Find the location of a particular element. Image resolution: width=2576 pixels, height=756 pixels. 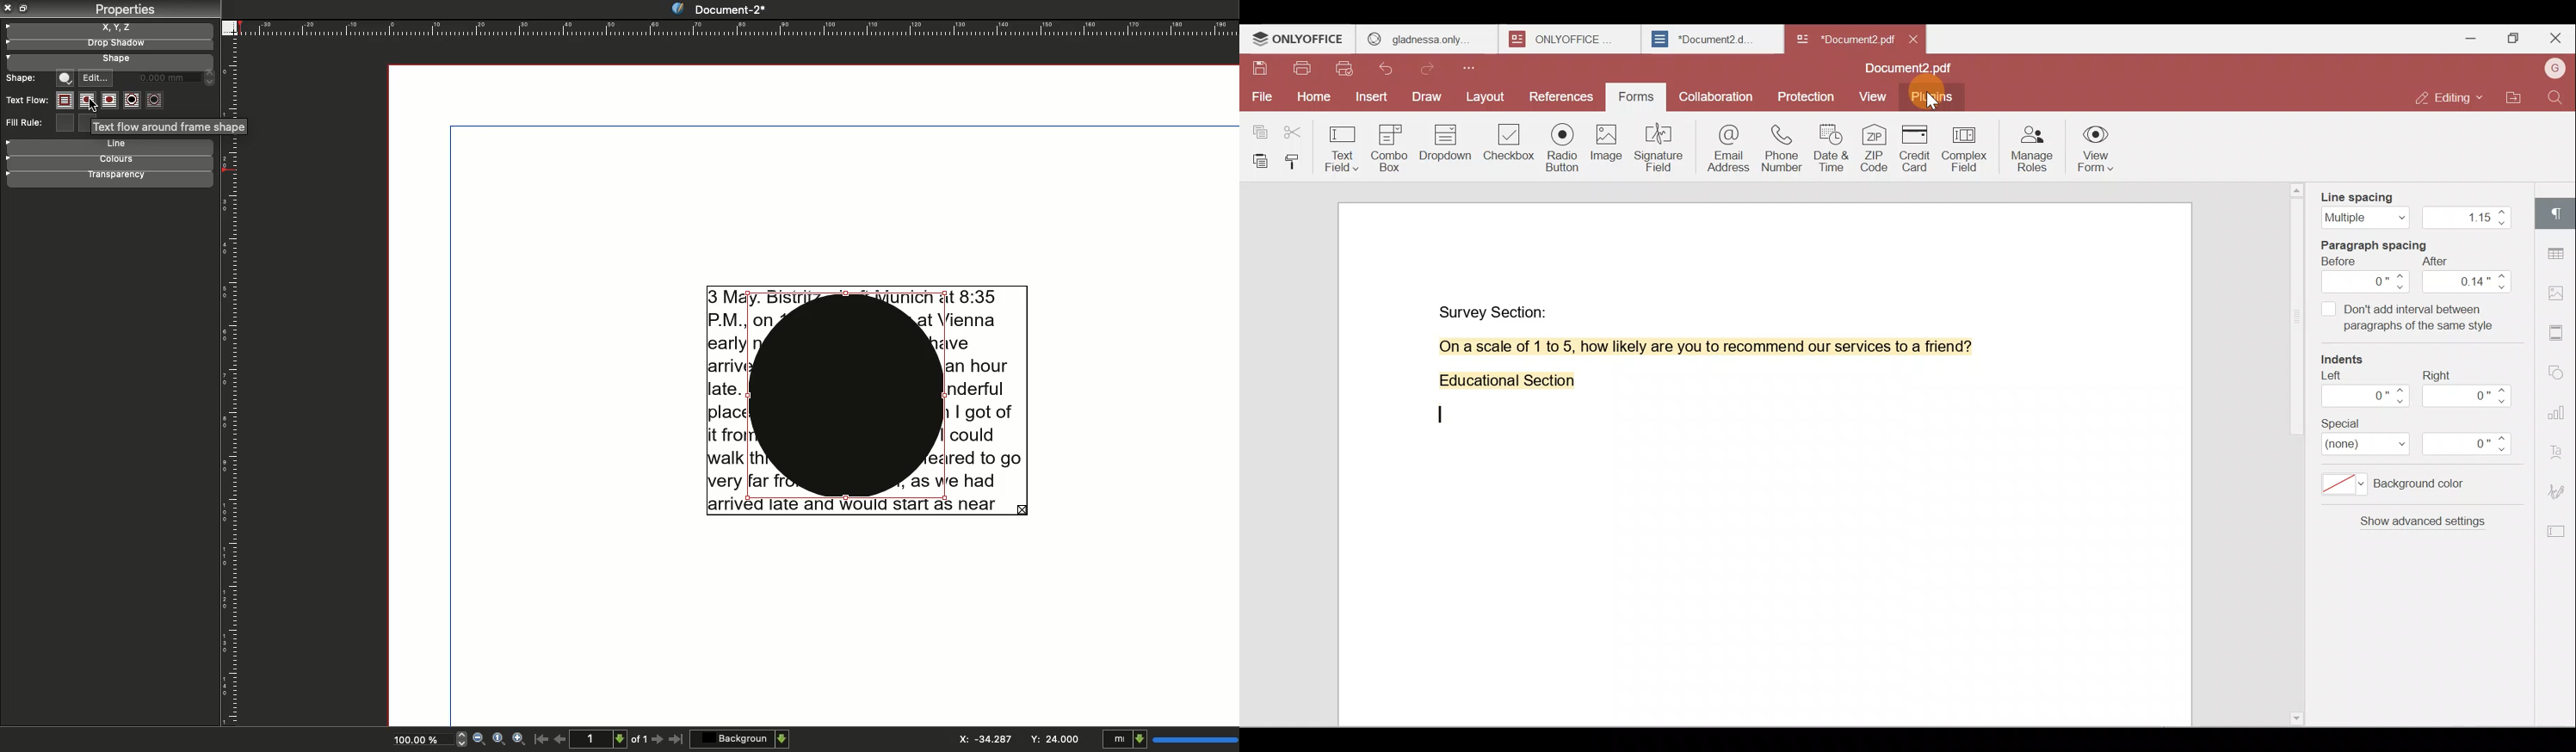

Transparency is located at coordinates (126, 176).